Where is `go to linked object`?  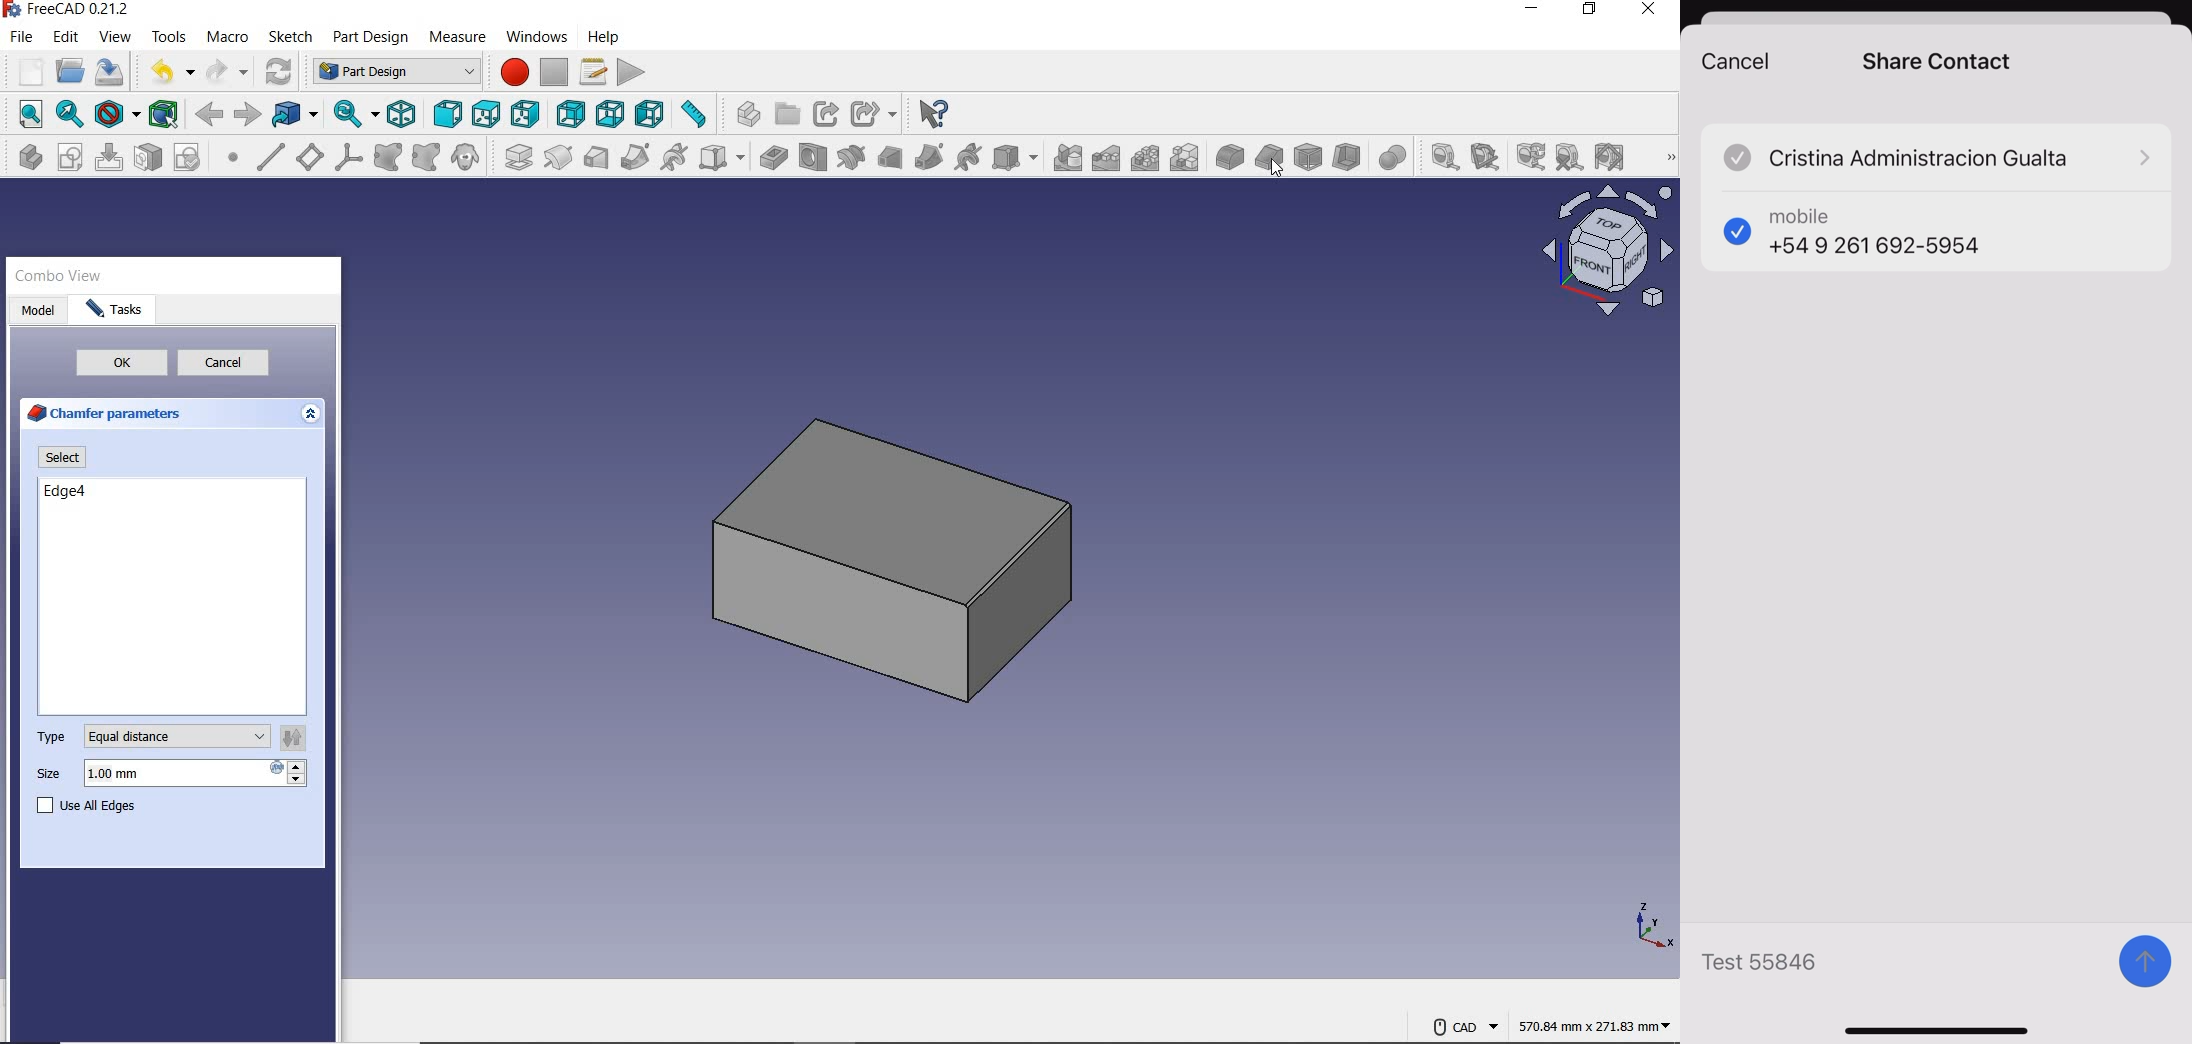 go to linked object is located at coordinates (296, 113).